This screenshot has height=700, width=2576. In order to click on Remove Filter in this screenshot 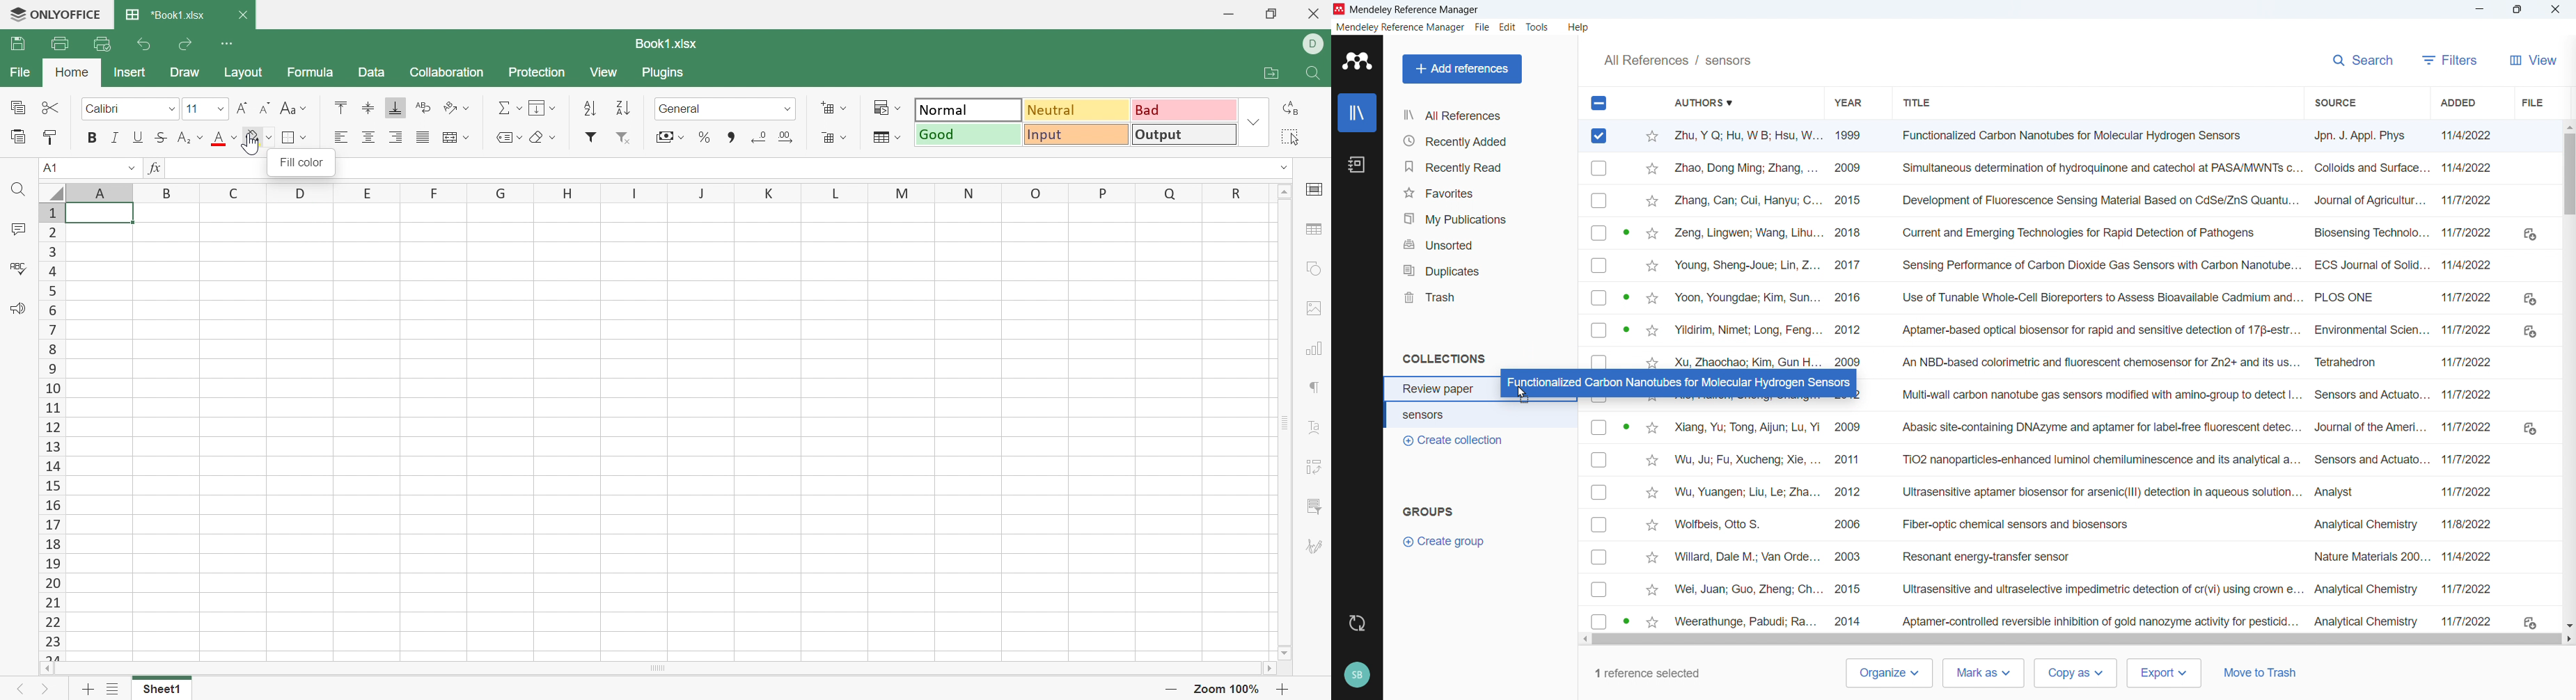, I will do `click(622, 136)`.